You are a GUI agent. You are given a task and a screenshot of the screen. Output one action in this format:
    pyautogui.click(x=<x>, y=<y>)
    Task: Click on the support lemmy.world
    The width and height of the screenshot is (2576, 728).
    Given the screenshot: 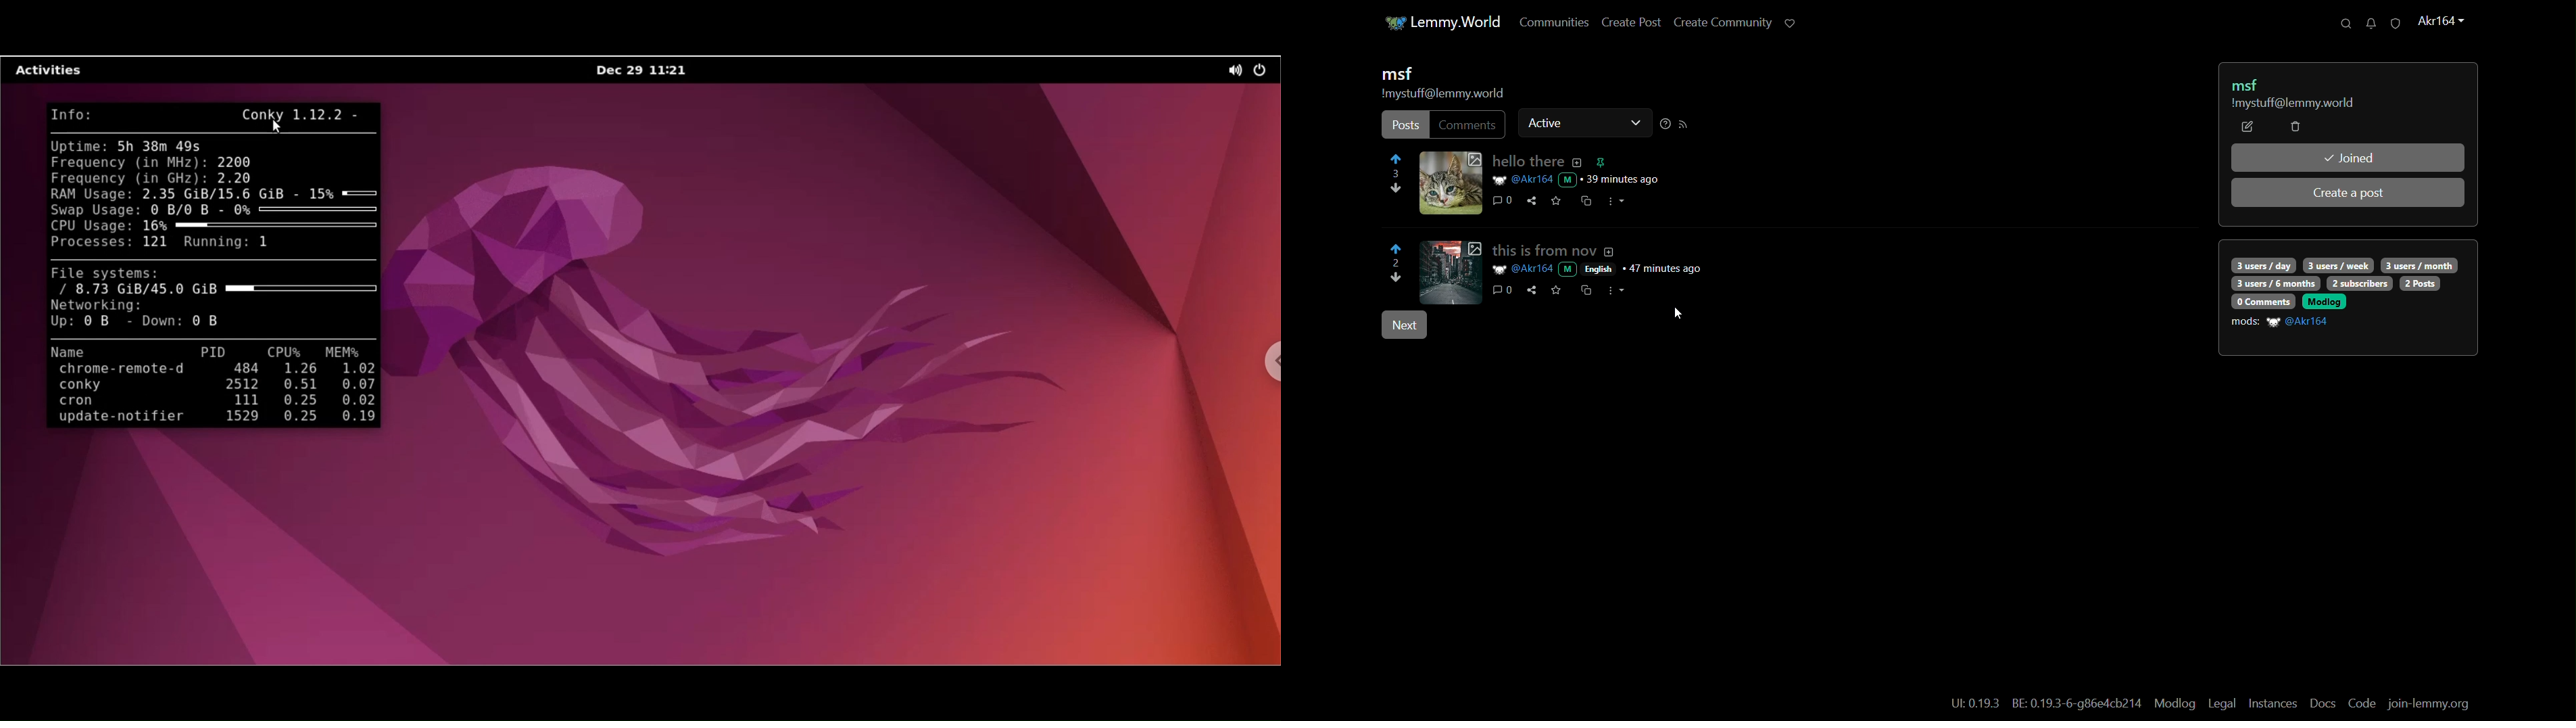 What is the action you would take?
    pyautogui.click(x=1789, y=22)
    